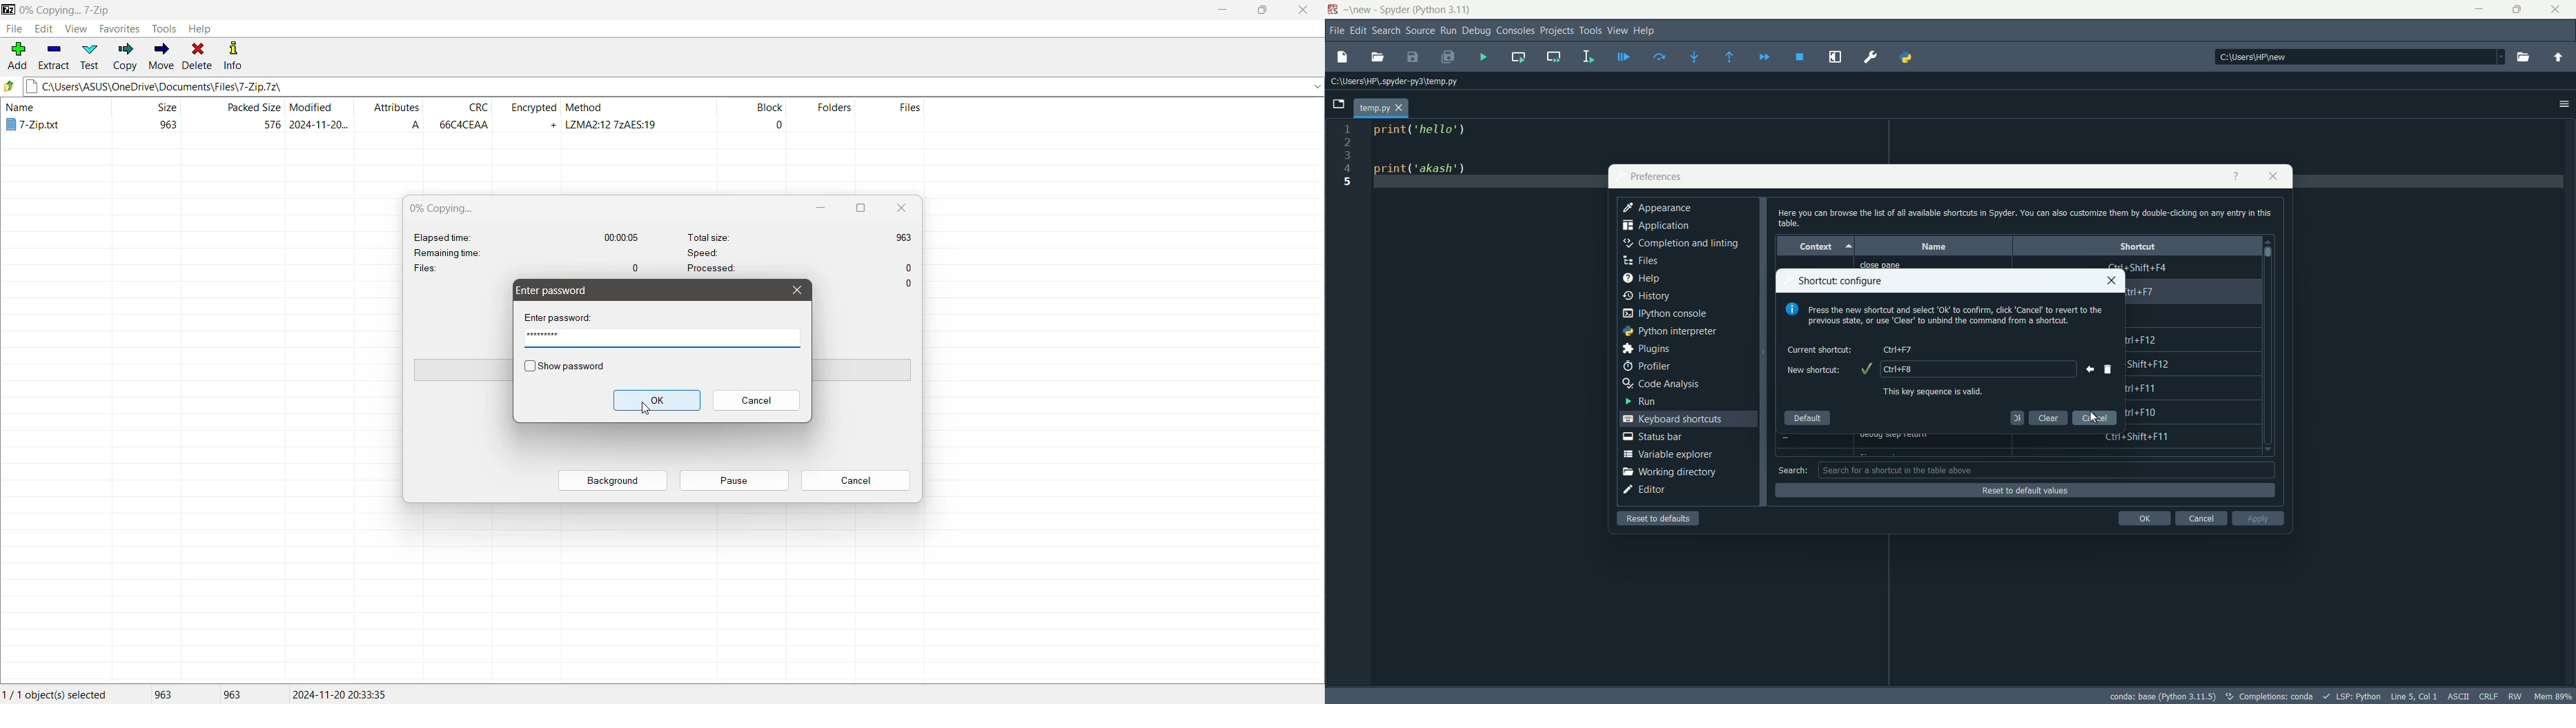 Image resolution: width=2576 pixels, height=728 pixels. Describe the element at coordinates (1946, 315) in the screenshot. I see `text` at that location.